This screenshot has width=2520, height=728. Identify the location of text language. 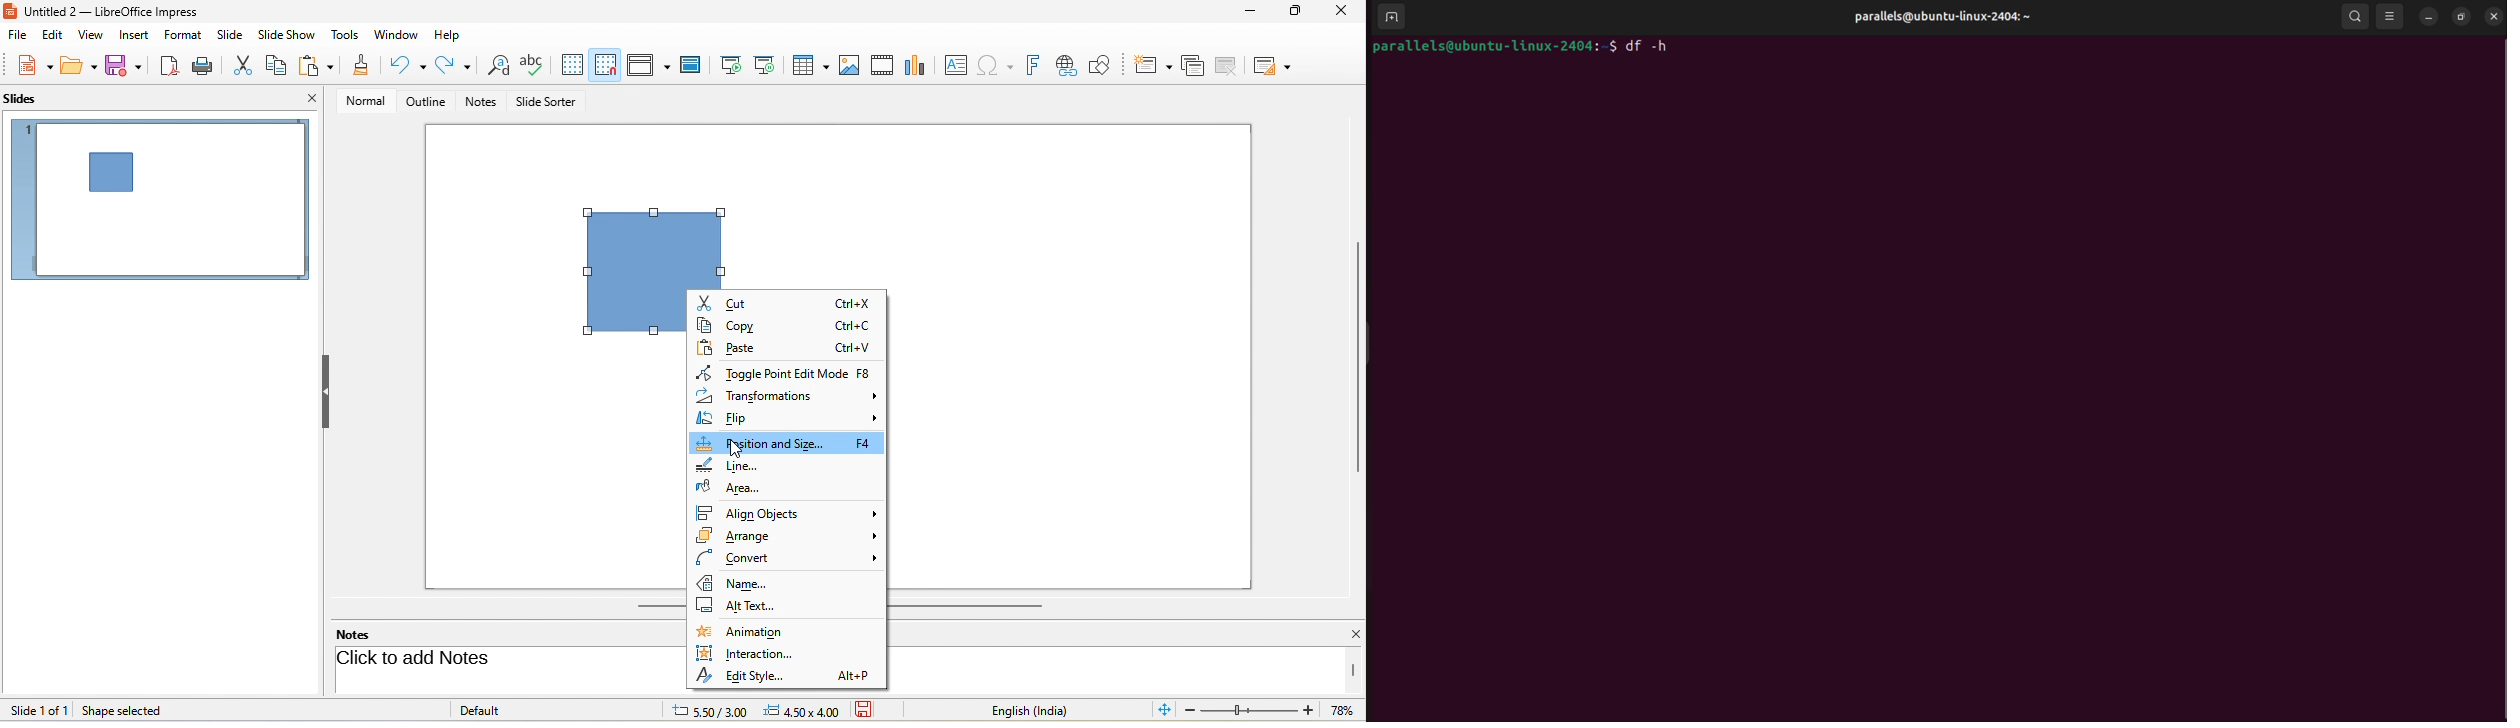
(1045, 710).